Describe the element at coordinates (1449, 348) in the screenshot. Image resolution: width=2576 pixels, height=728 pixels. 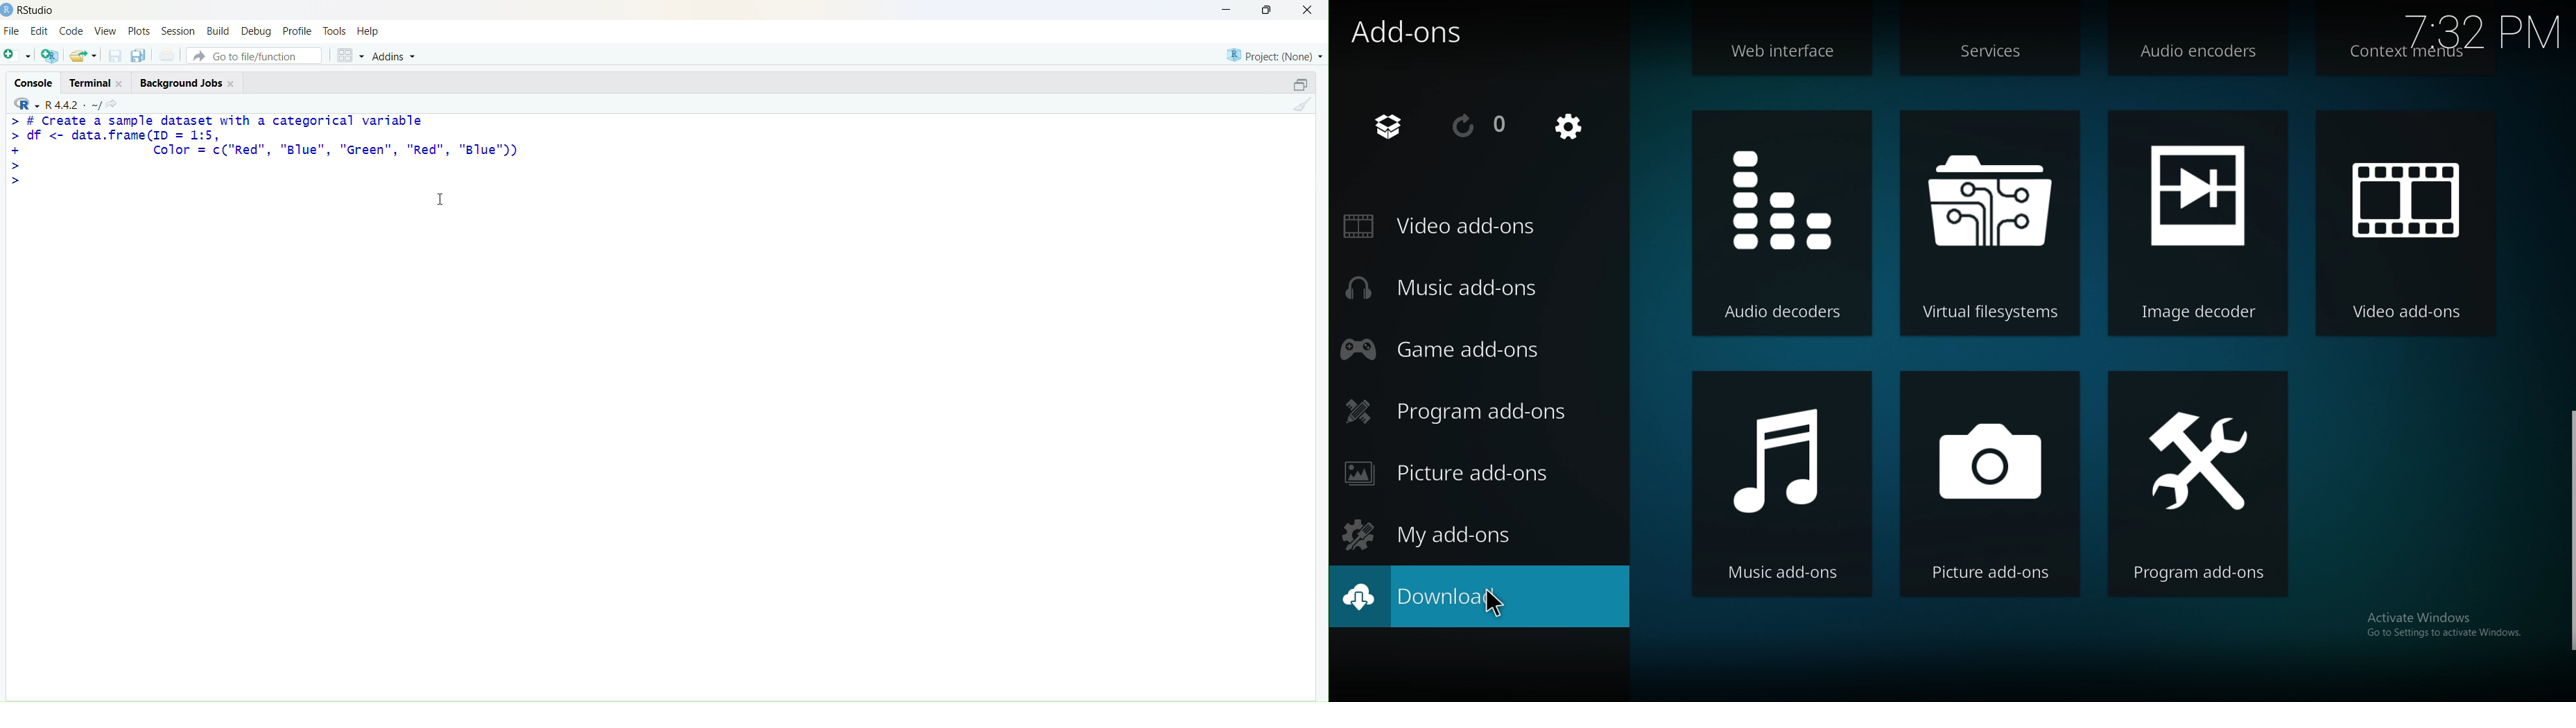
I see `game add ons` at that location.